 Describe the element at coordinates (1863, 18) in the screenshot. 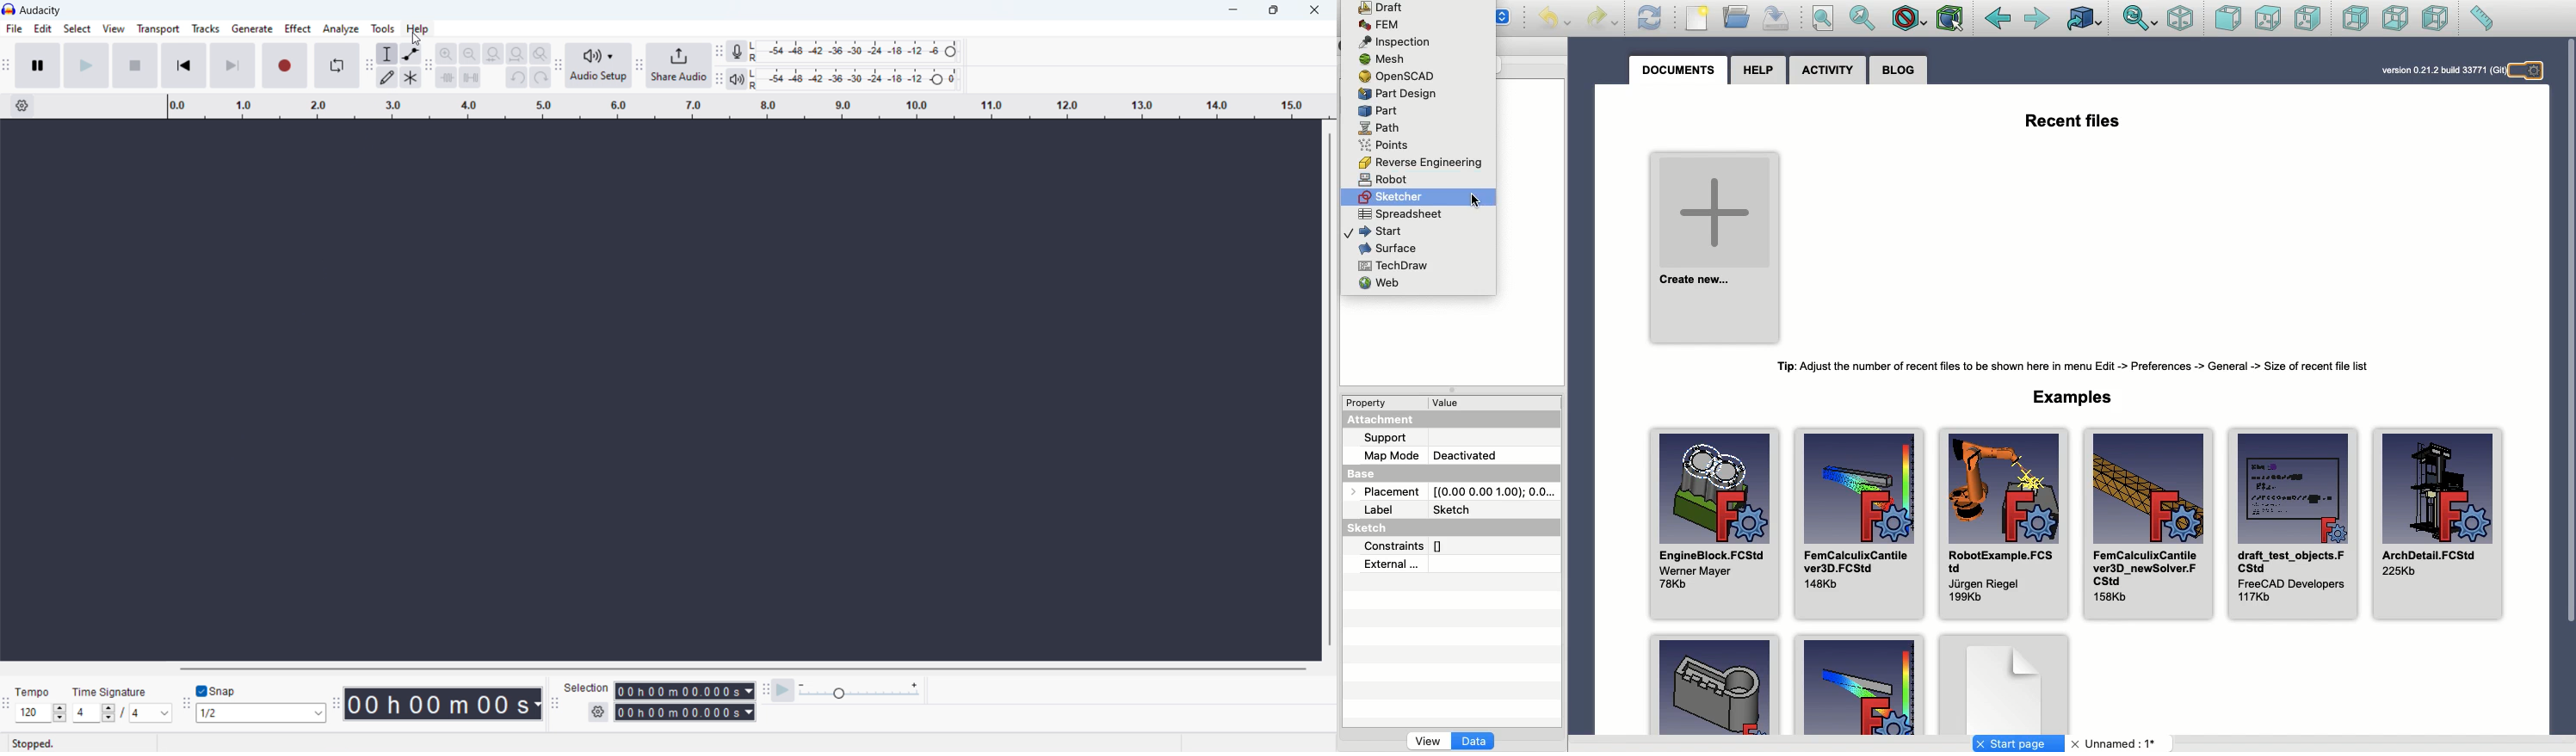

I see `Fit selection` at that location.